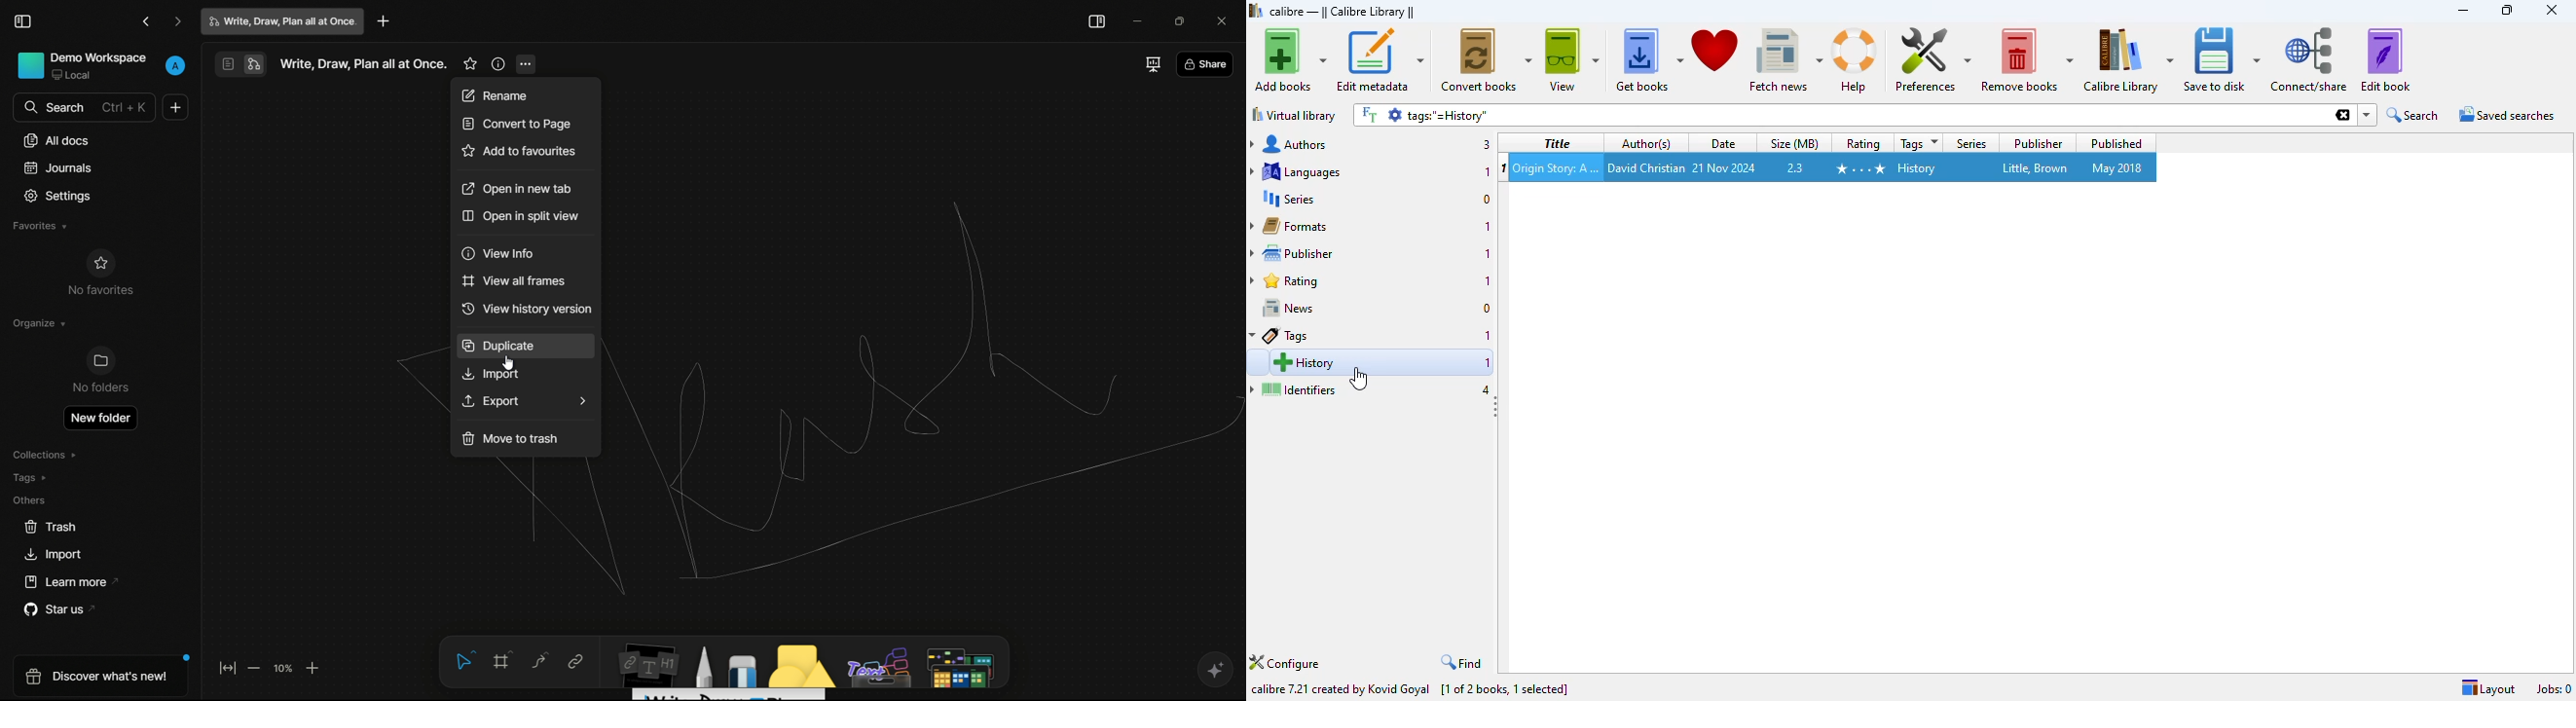 The width and height of the screenshot is (2576, 728). Describe the element at coordinates (1462, 662) in the screenshot. I see `find` at that location.